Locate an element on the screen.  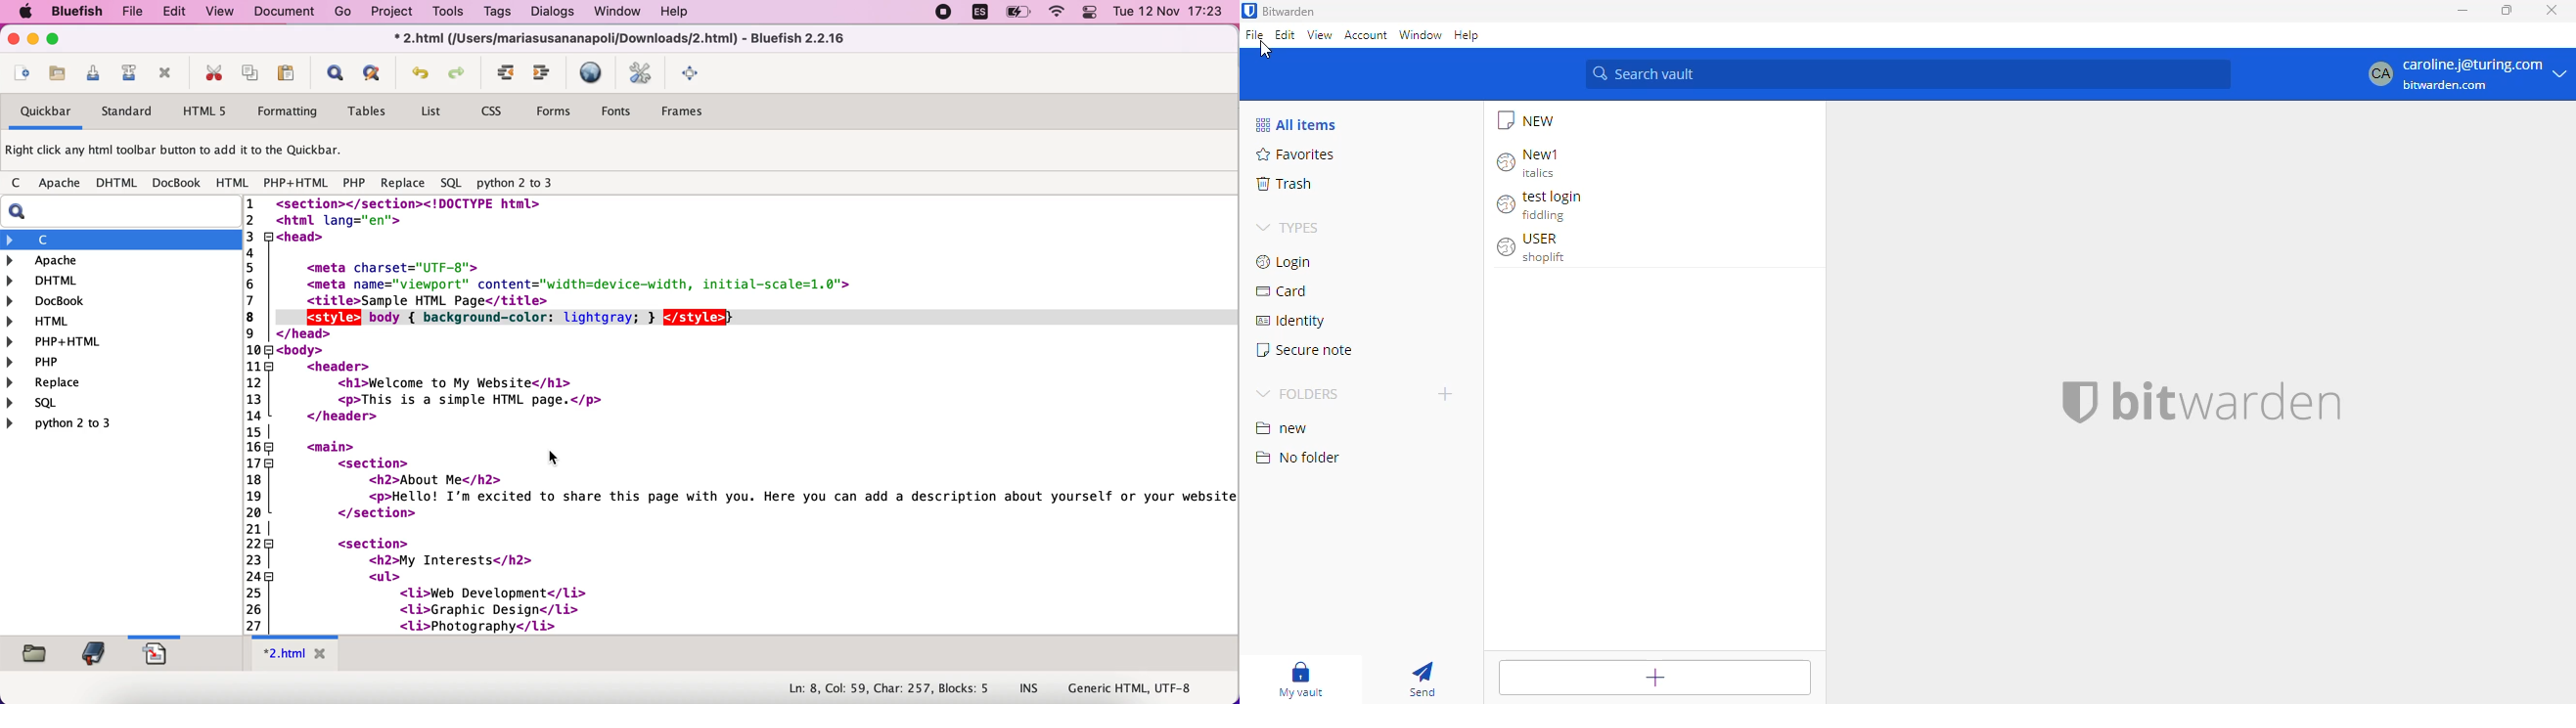
types is located at coordinates (1288, 229).